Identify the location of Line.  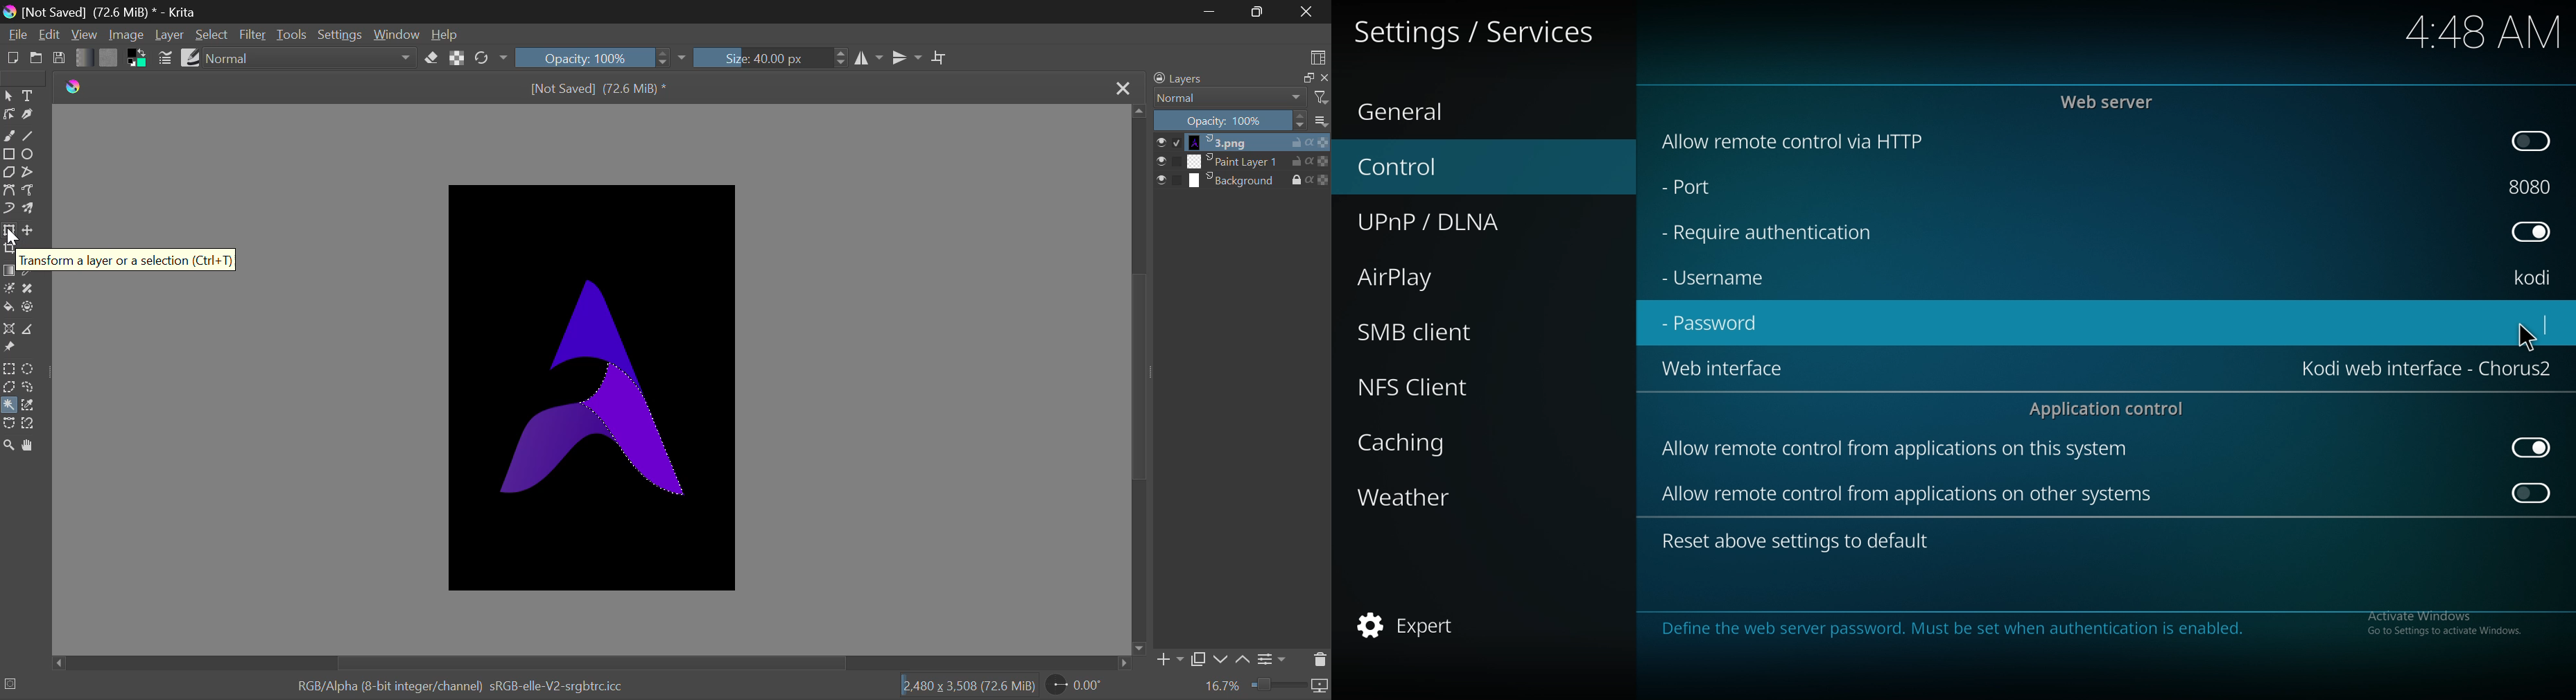
(30, 137).